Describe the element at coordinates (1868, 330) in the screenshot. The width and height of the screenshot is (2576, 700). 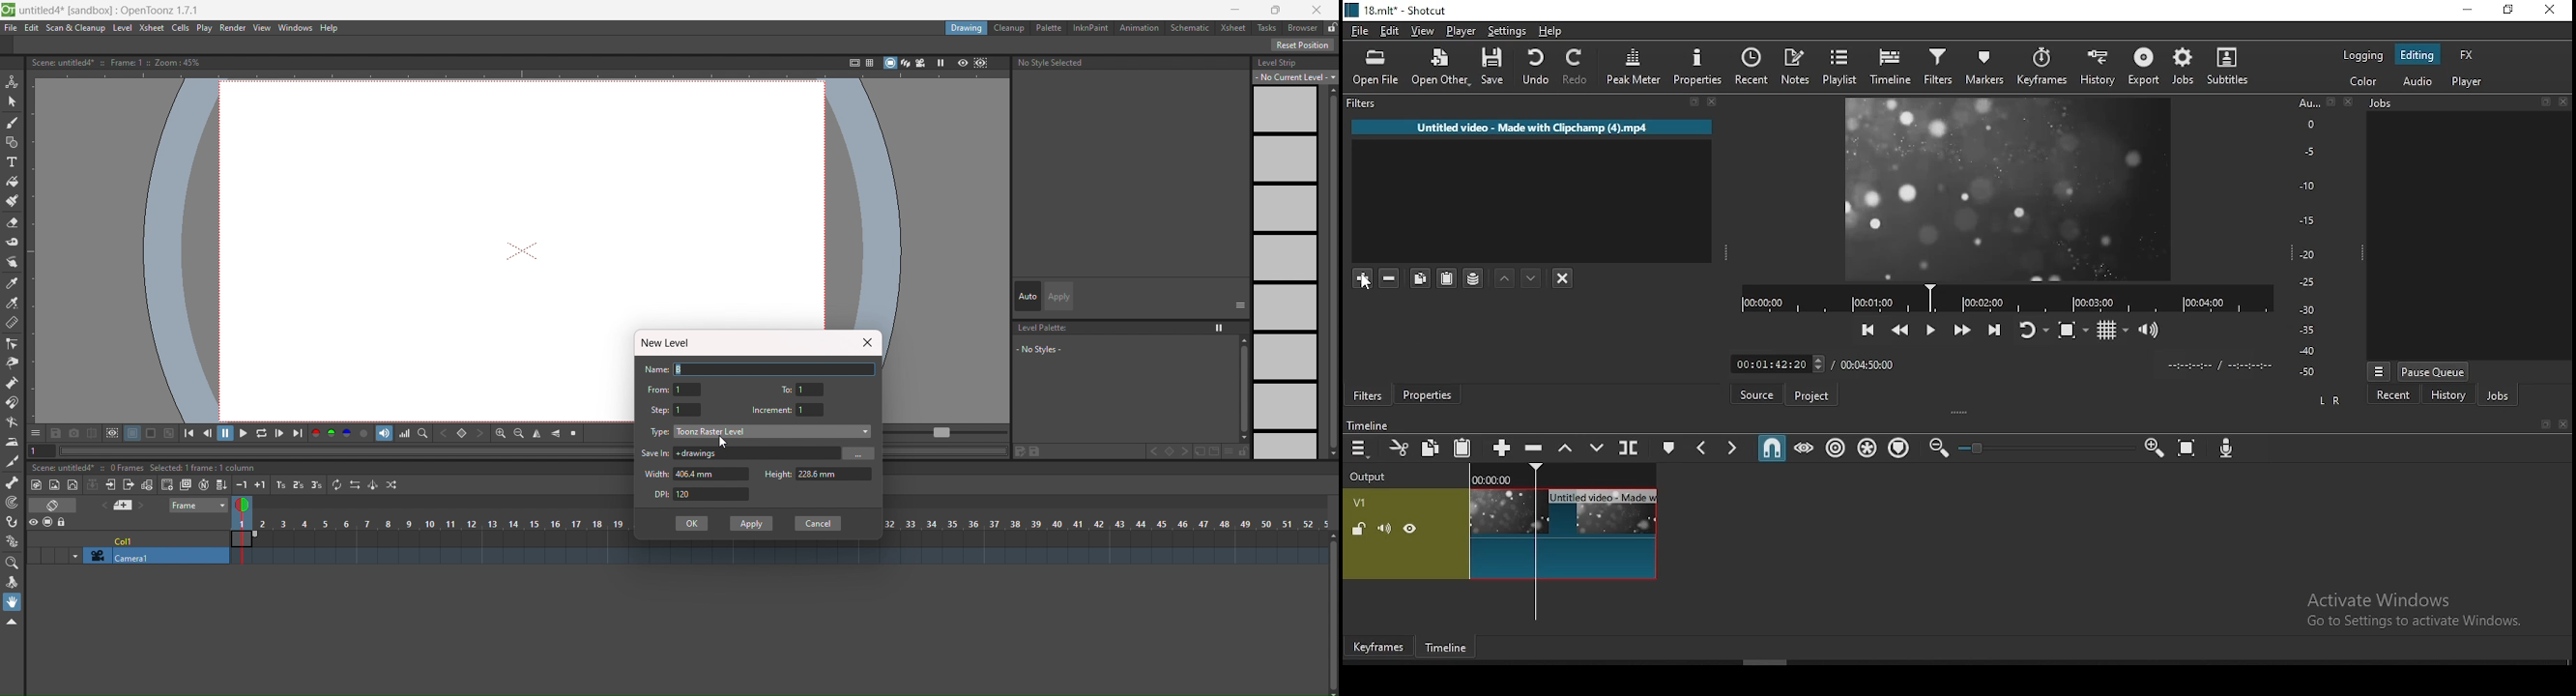
I see `skip to the previous point` at that location.